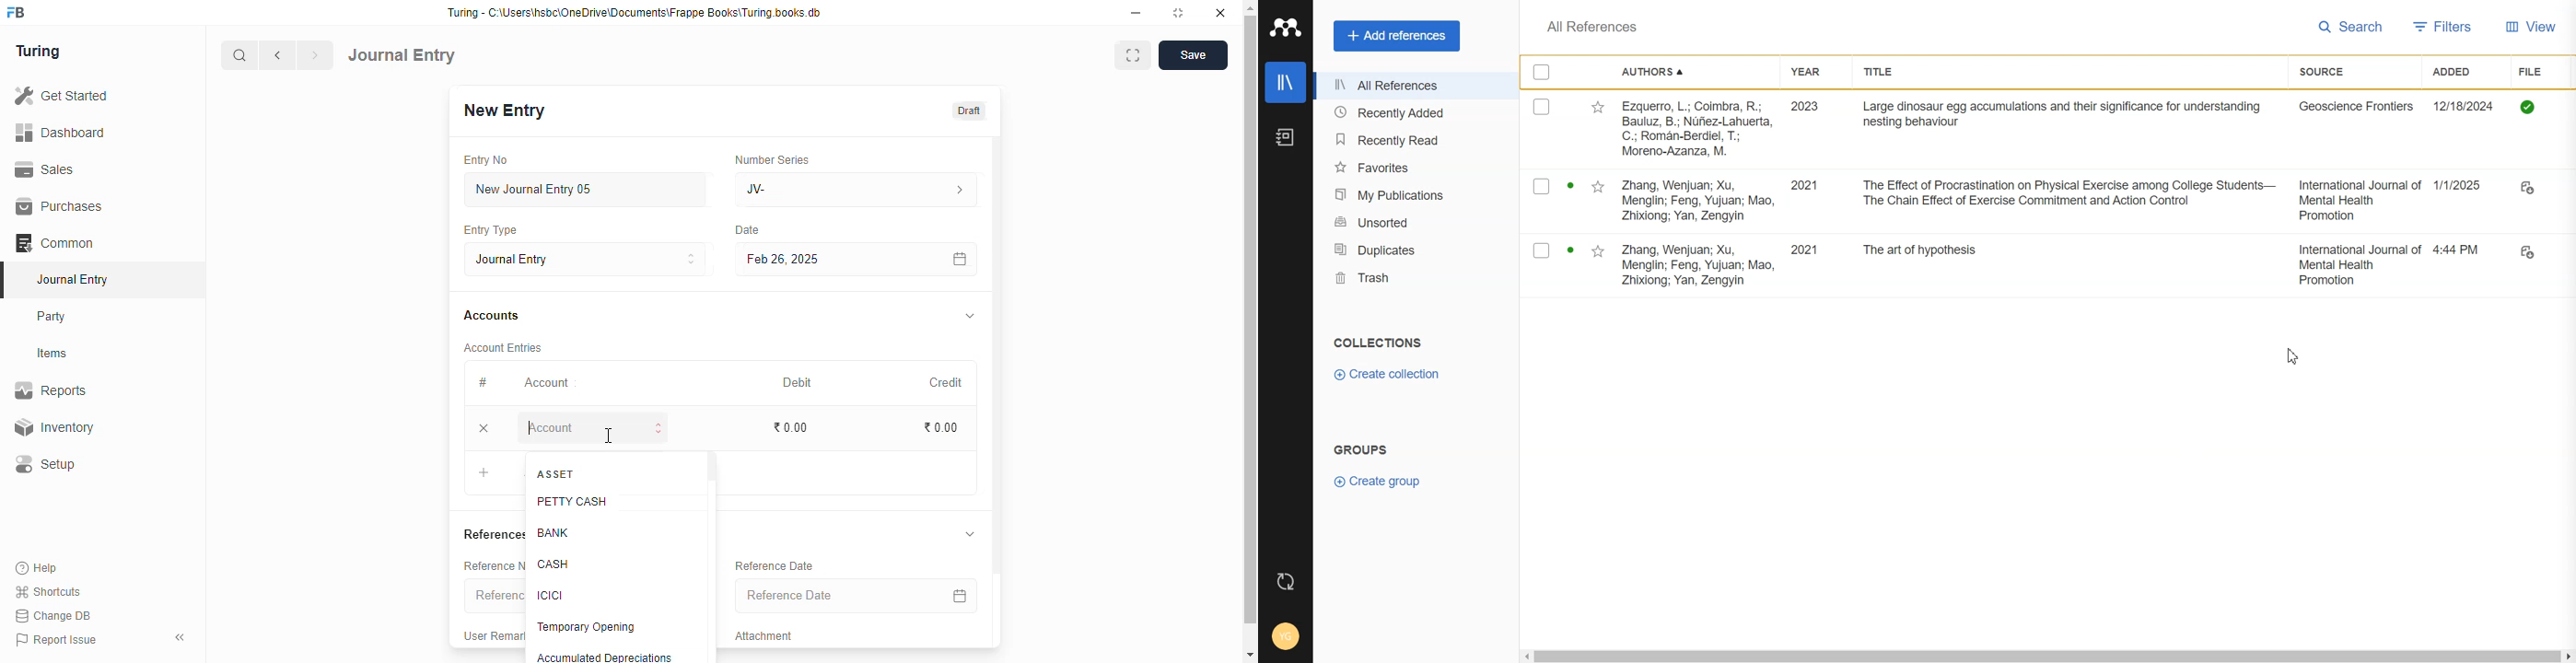 The image size is (2576, 672). Describe the element at coordinates (1380, 482) in the screenshot. I see `Create Group` at that location.